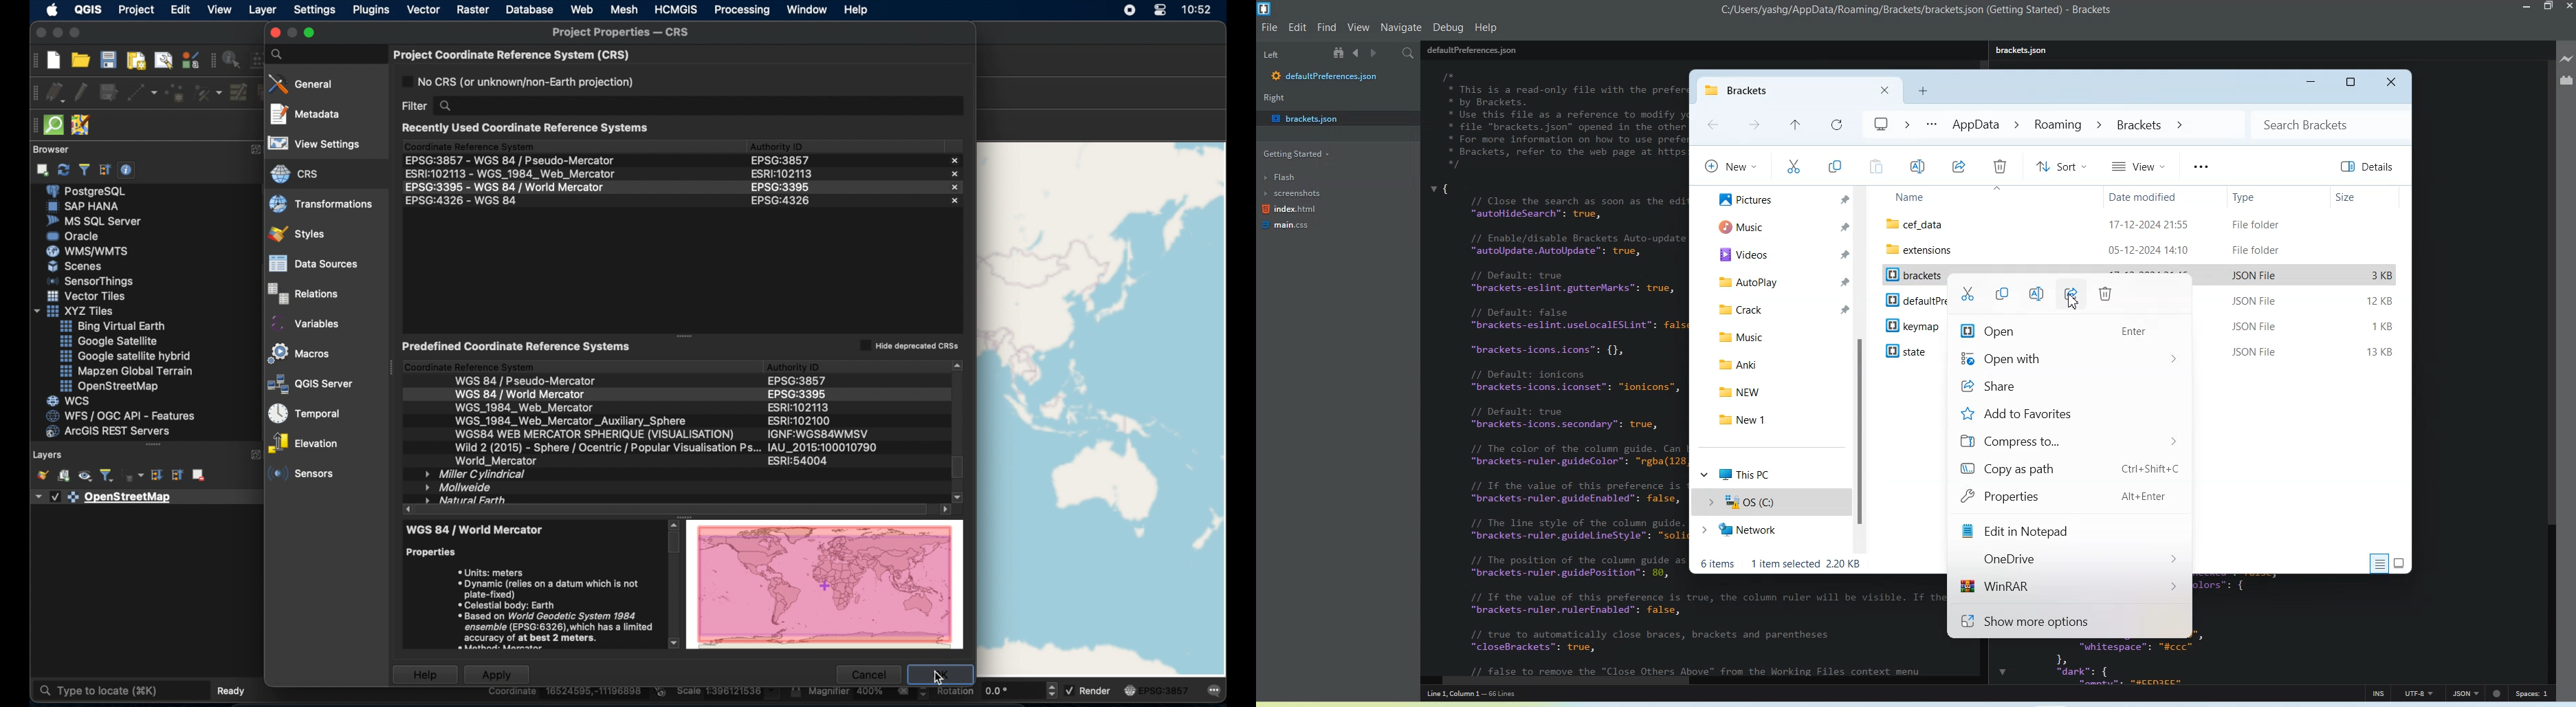 Image resolution: width=2576 pixels, height=728 pixels. What do you see at coordinates (1778, 419) in the screenshot?
I see `New 1` at bounding box center [1778, 419].